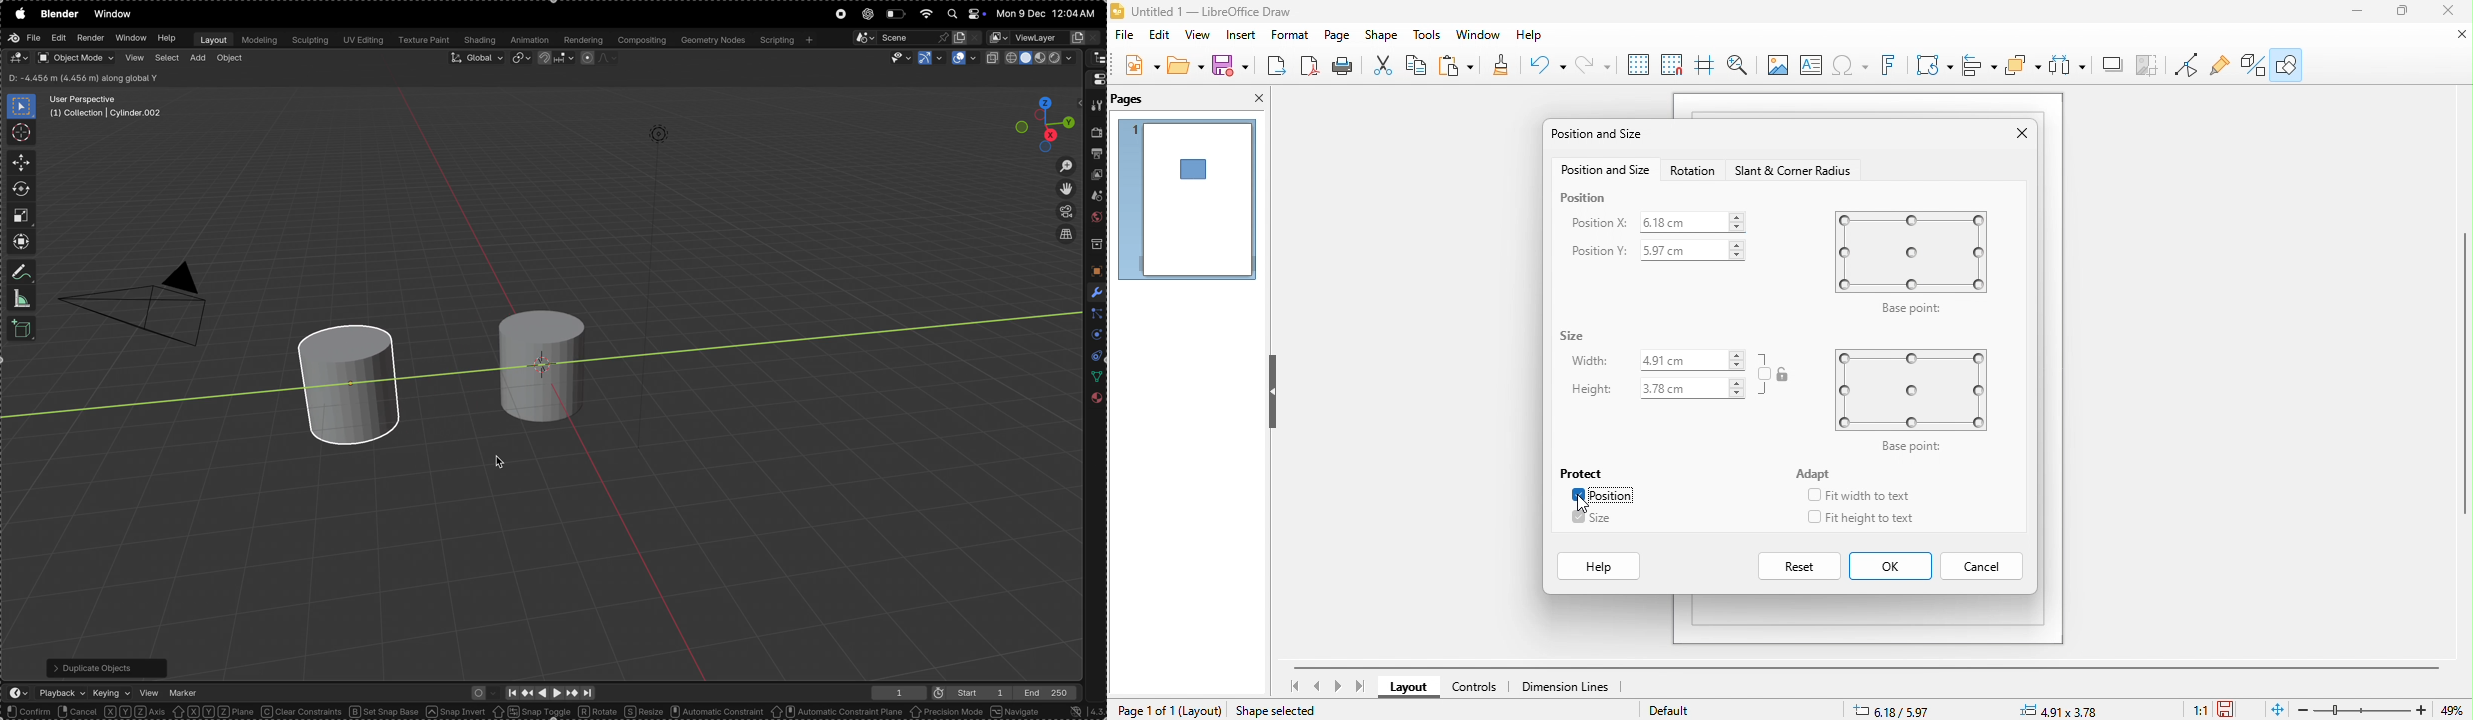 This screenshot has height=728, width=2492. What do you see at coordinates (1044, 38) in the screenshot?
I see `vector layer` at bounding box center [1044, 38].